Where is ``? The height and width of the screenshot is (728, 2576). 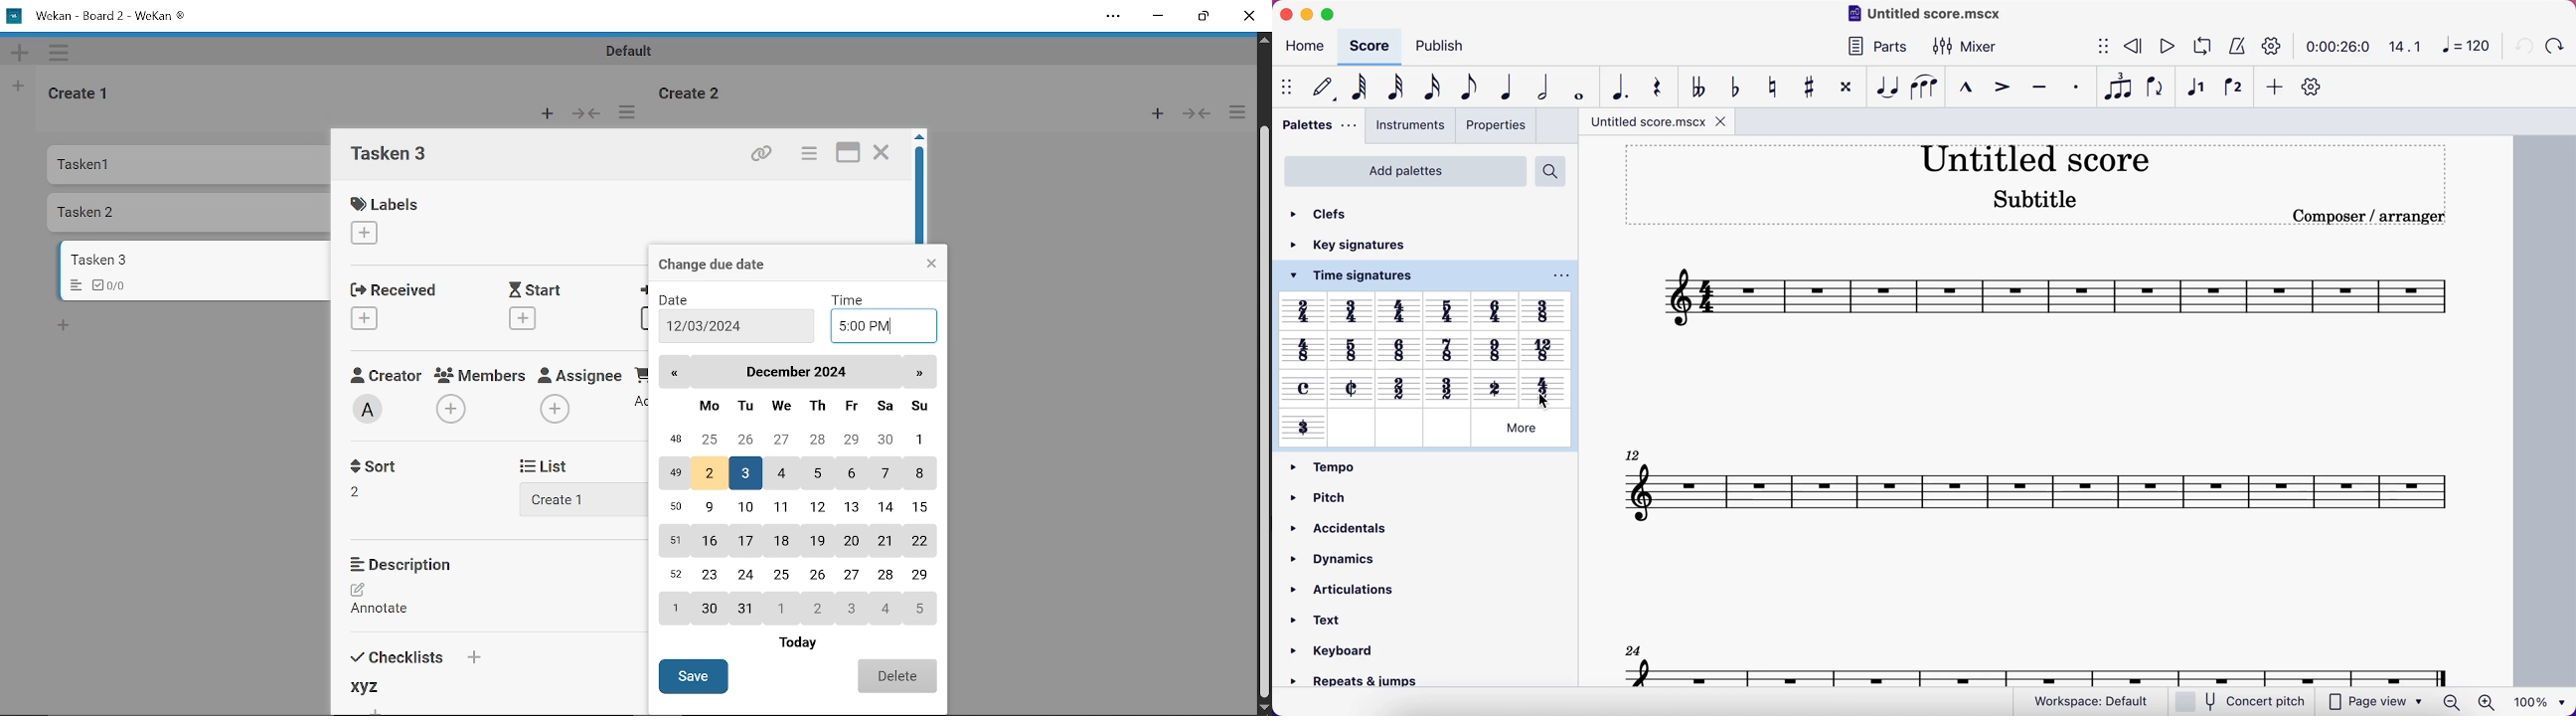
 is located at coordinates (1545, 387).